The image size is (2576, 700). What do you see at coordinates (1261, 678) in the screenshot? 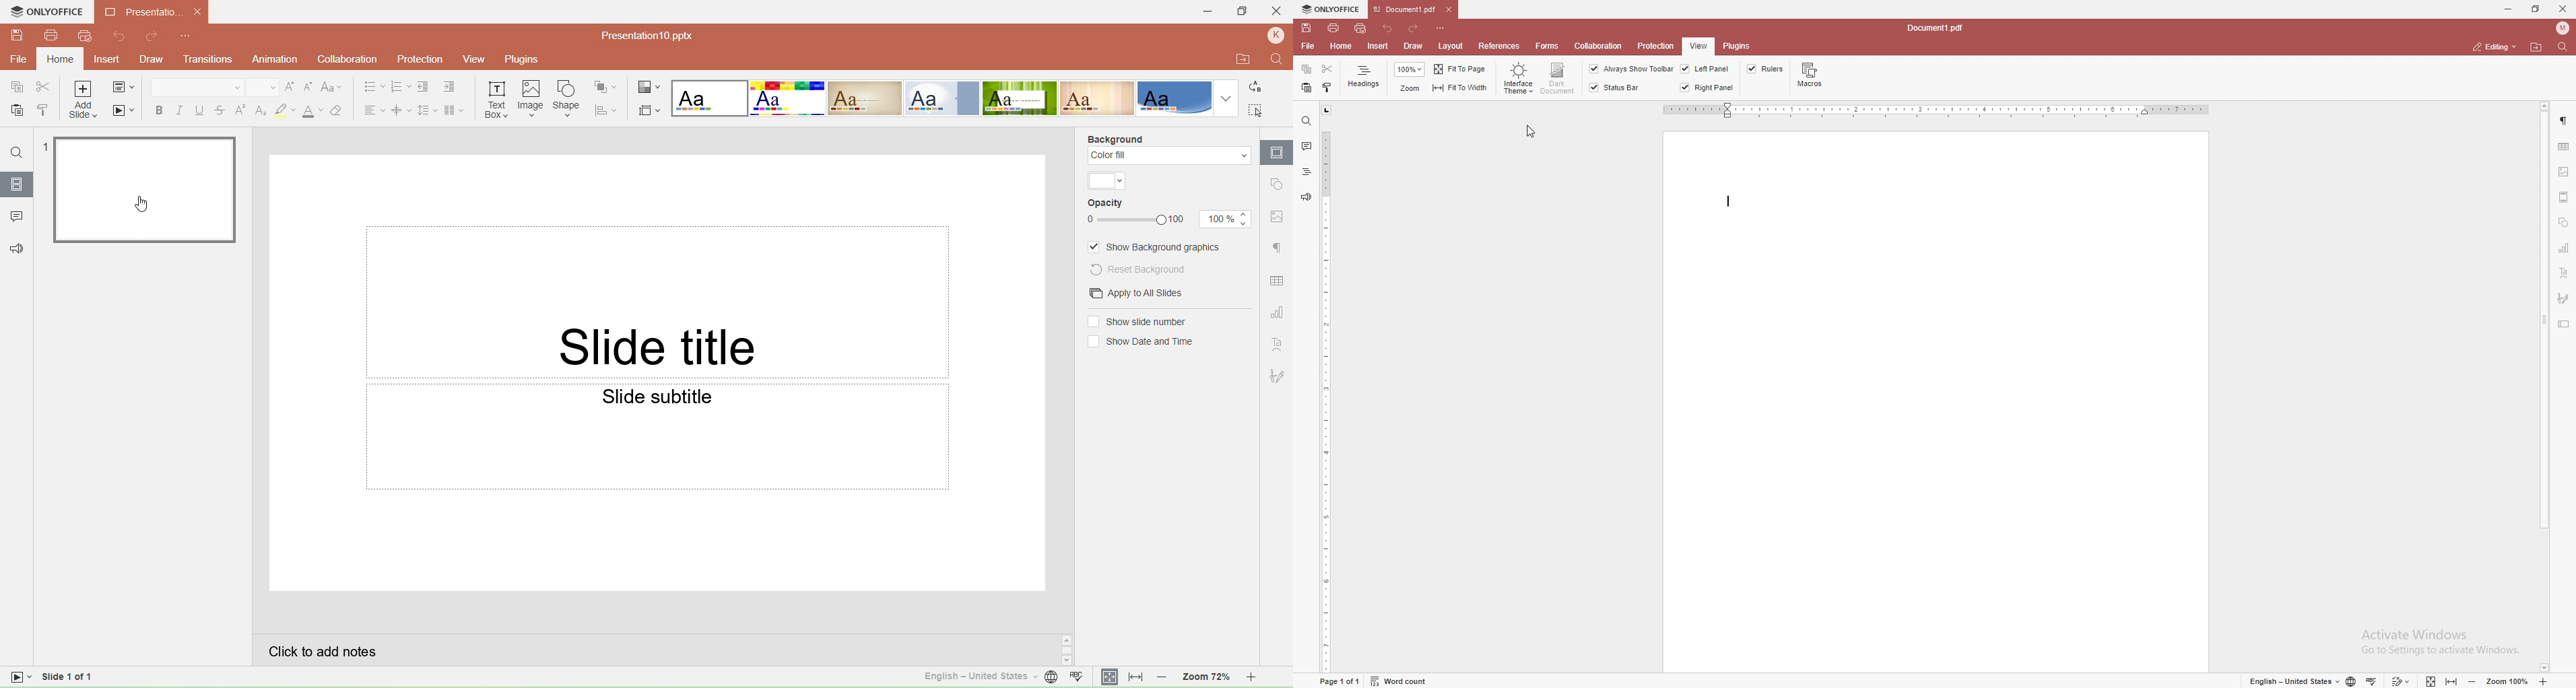
I see `Zoom in` at bounding box center [1261, 678].